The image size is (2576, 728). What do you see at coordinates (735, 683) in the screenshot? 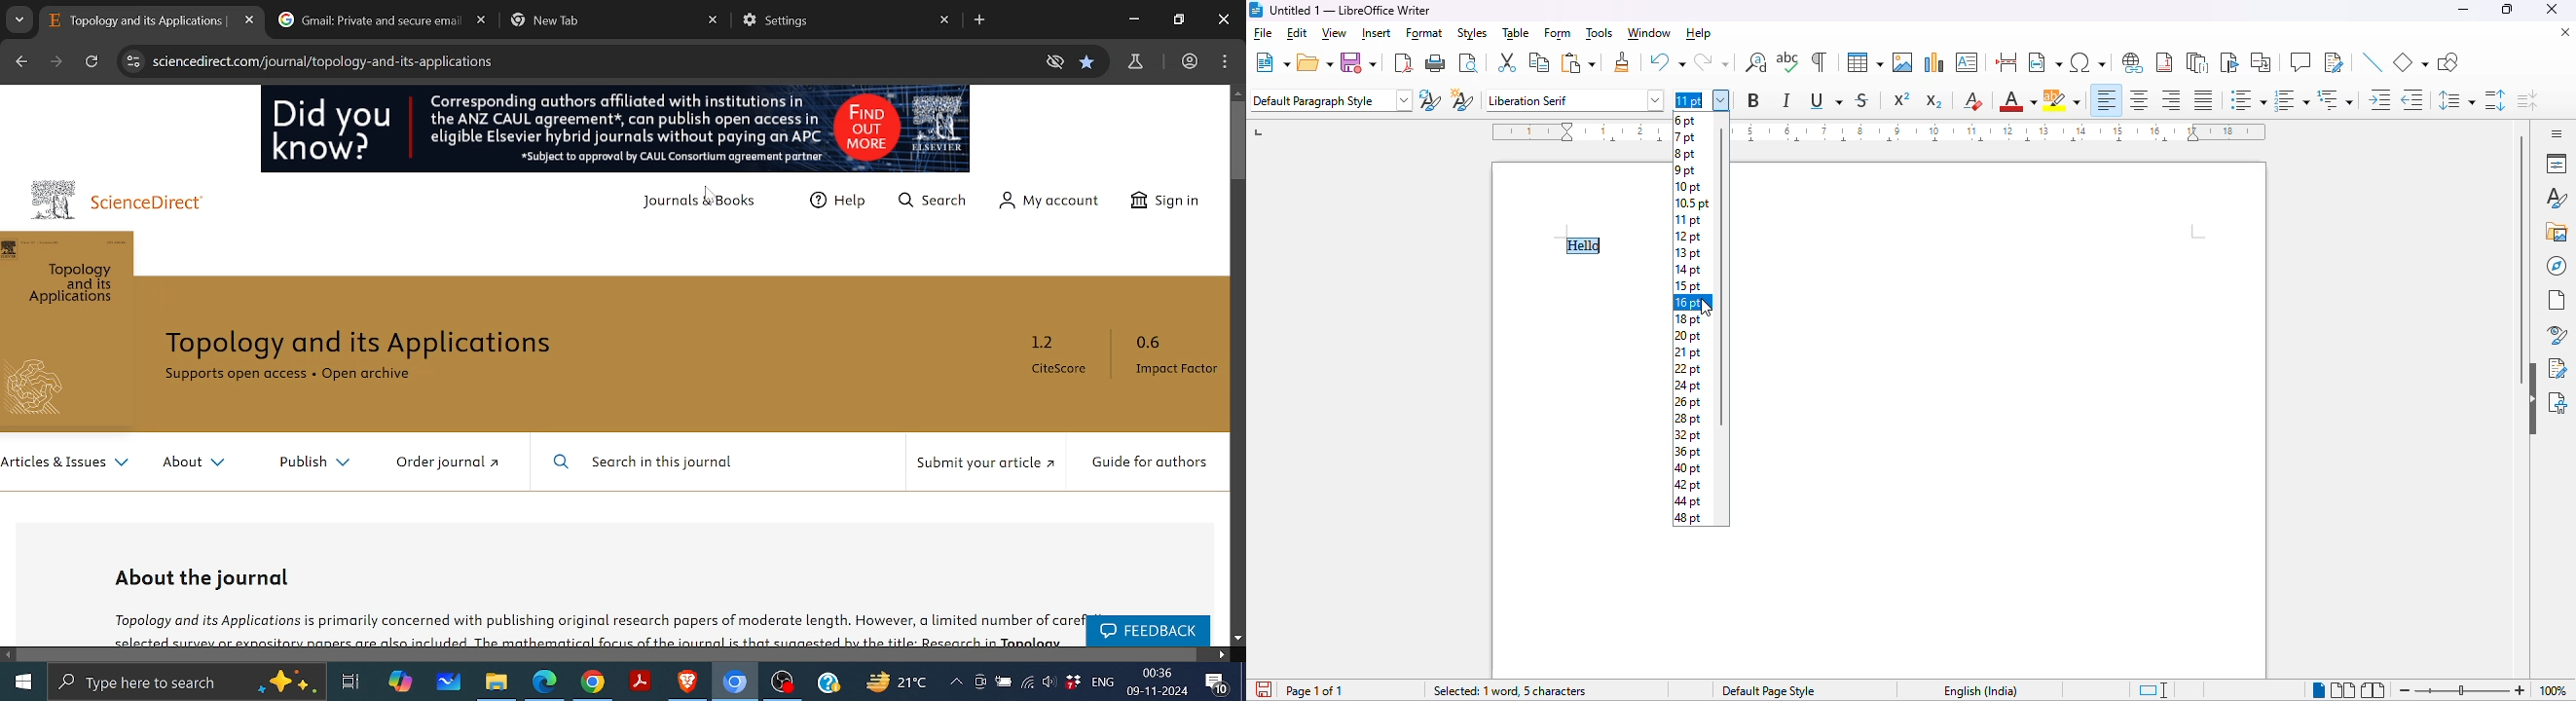
I see `chromium` at bounding box center [735, 683].